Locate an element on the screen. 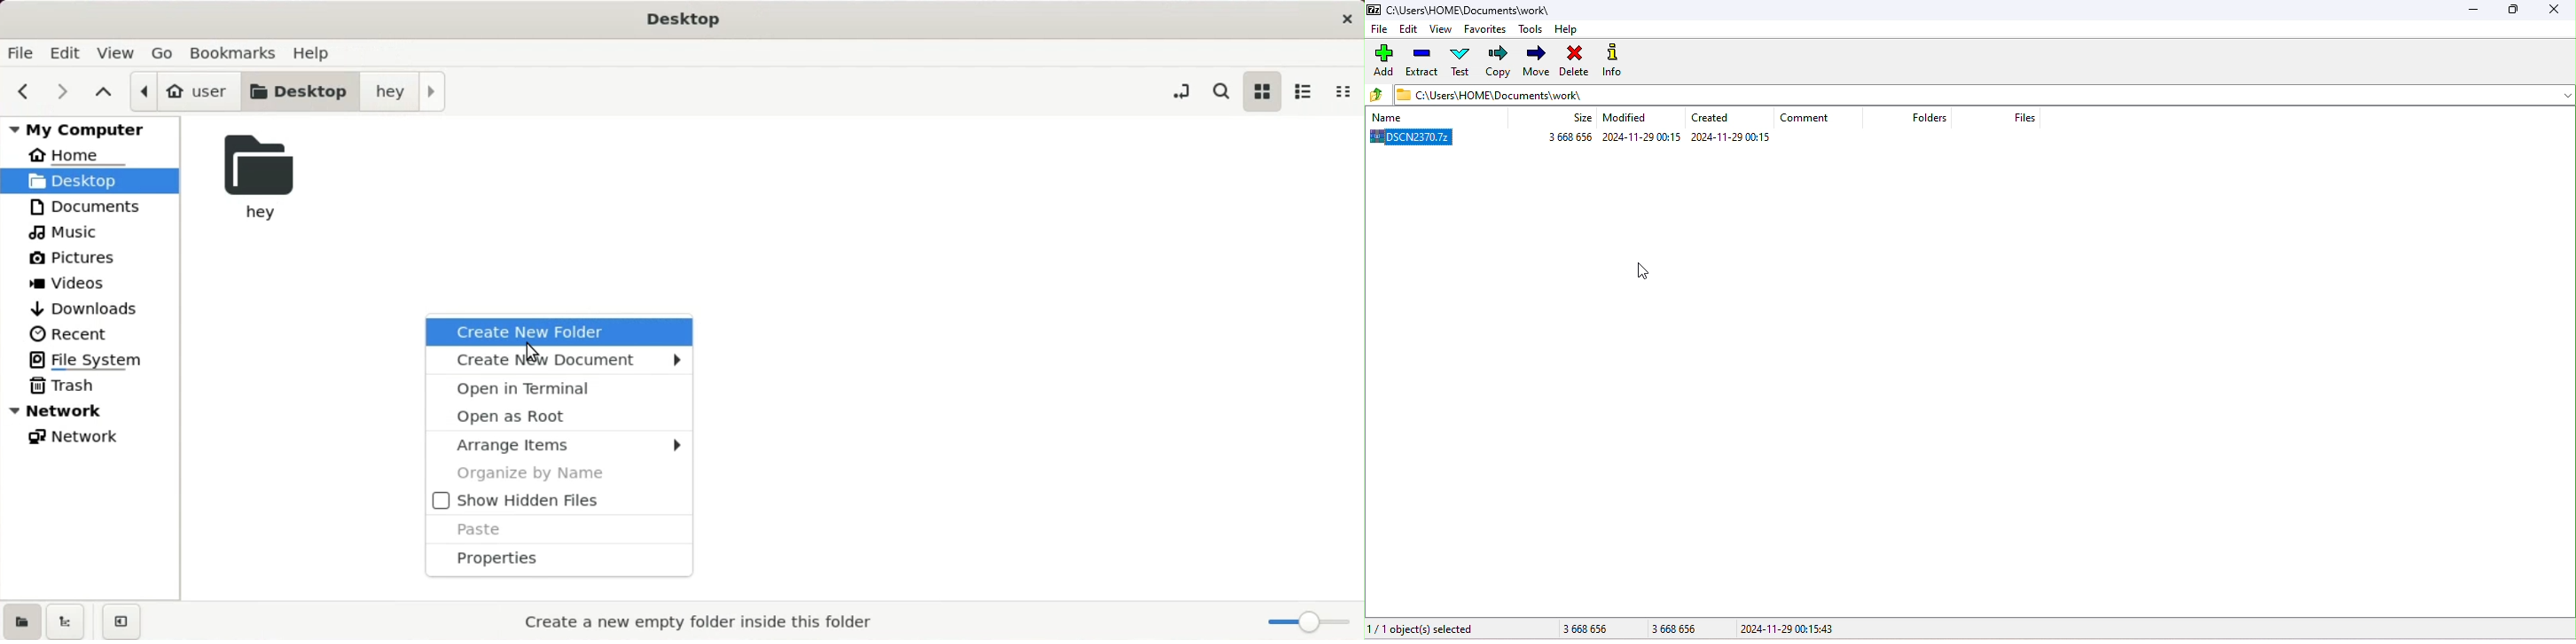  files is located at coordinates (2028, 119).